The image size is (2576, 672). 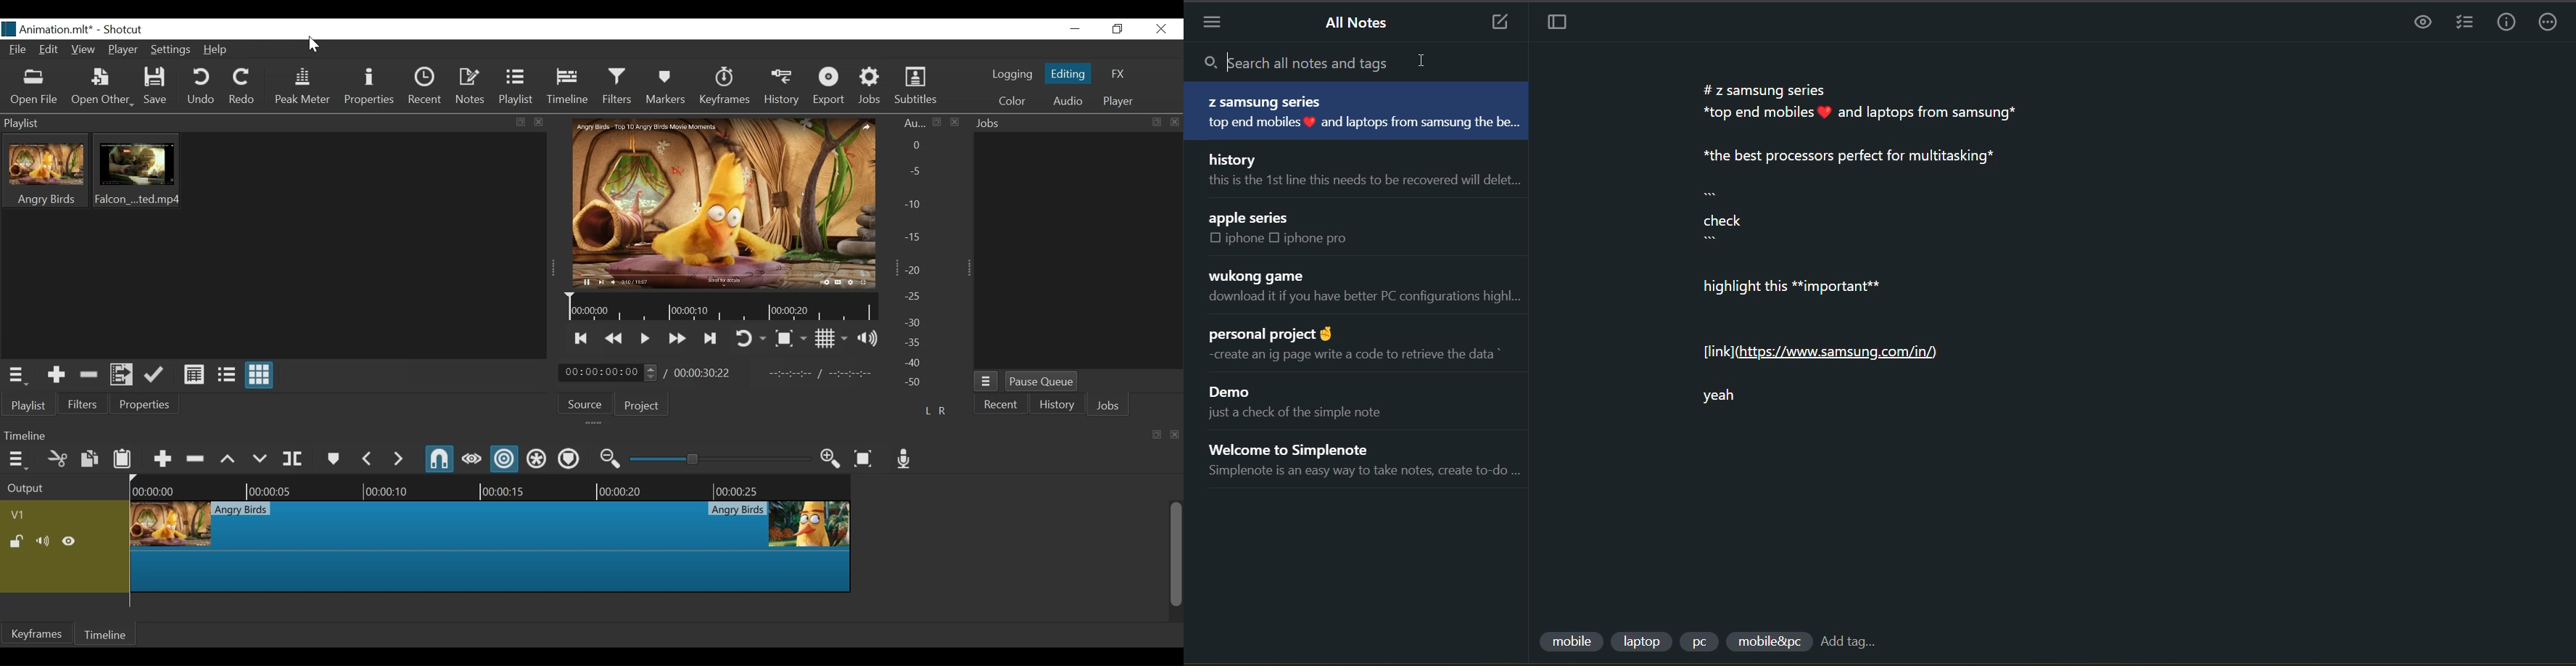 I want to click on Player, so click(x=1118, y=102).